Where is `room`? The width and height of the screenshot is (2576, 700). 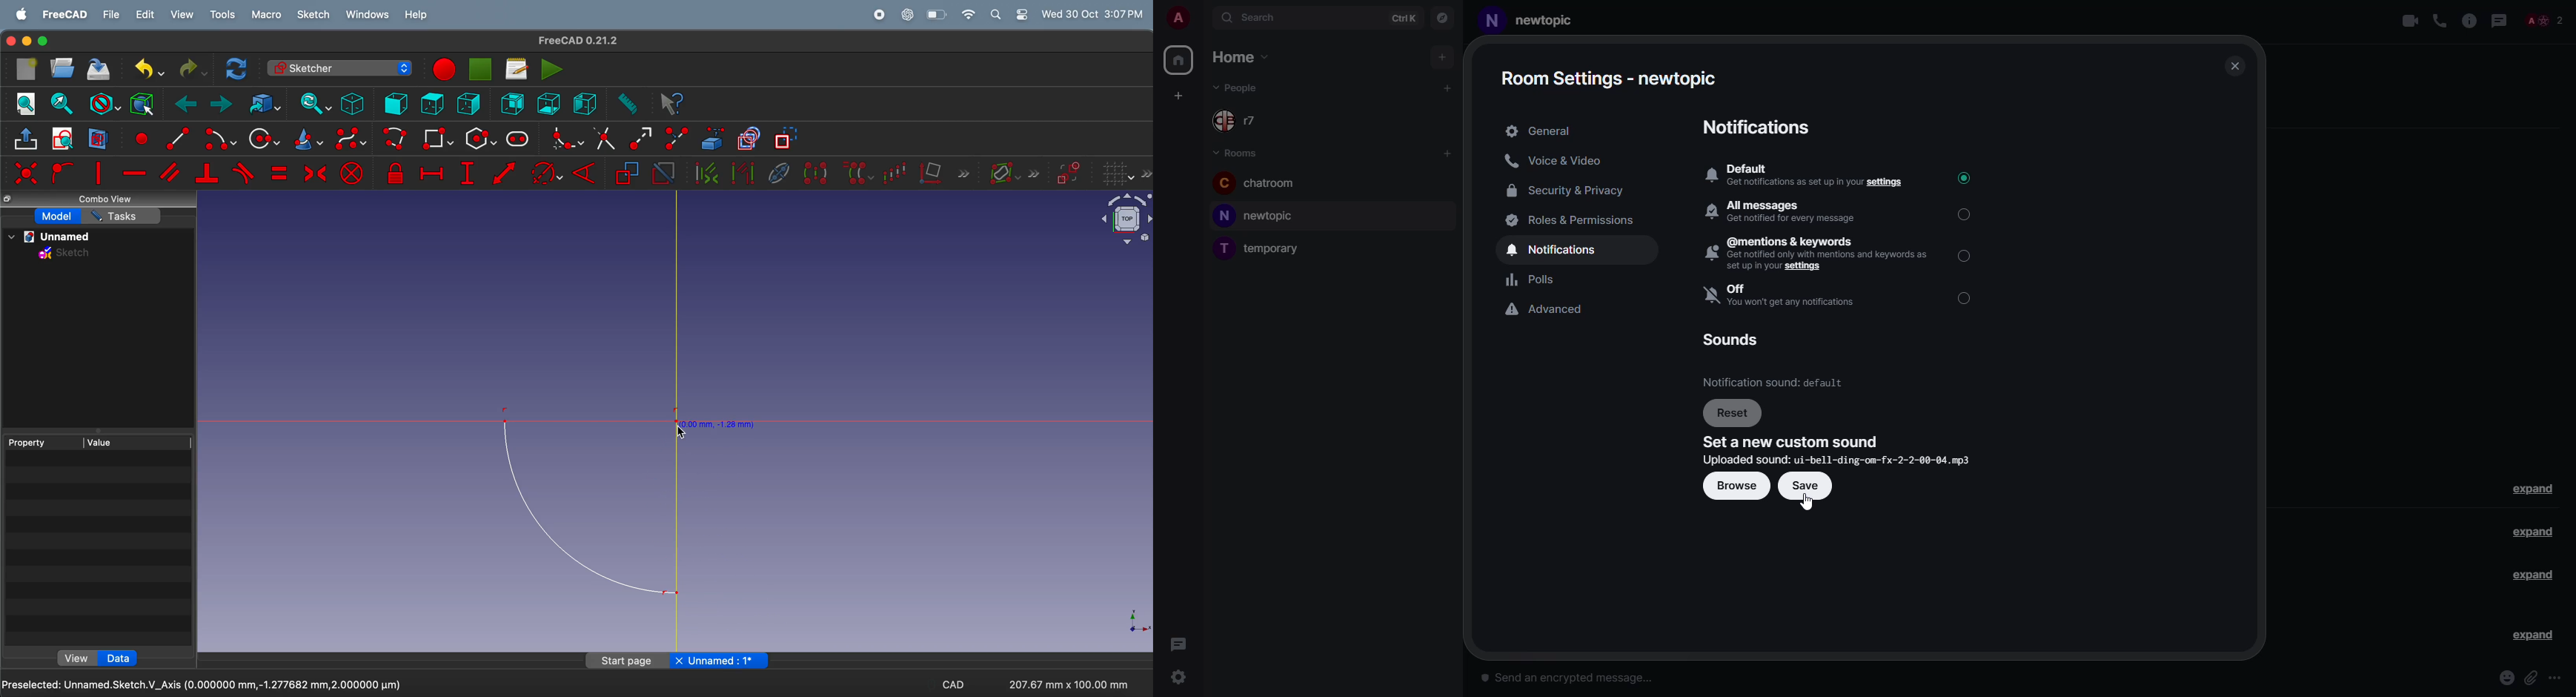
room is located at coordinates (1532, 23).